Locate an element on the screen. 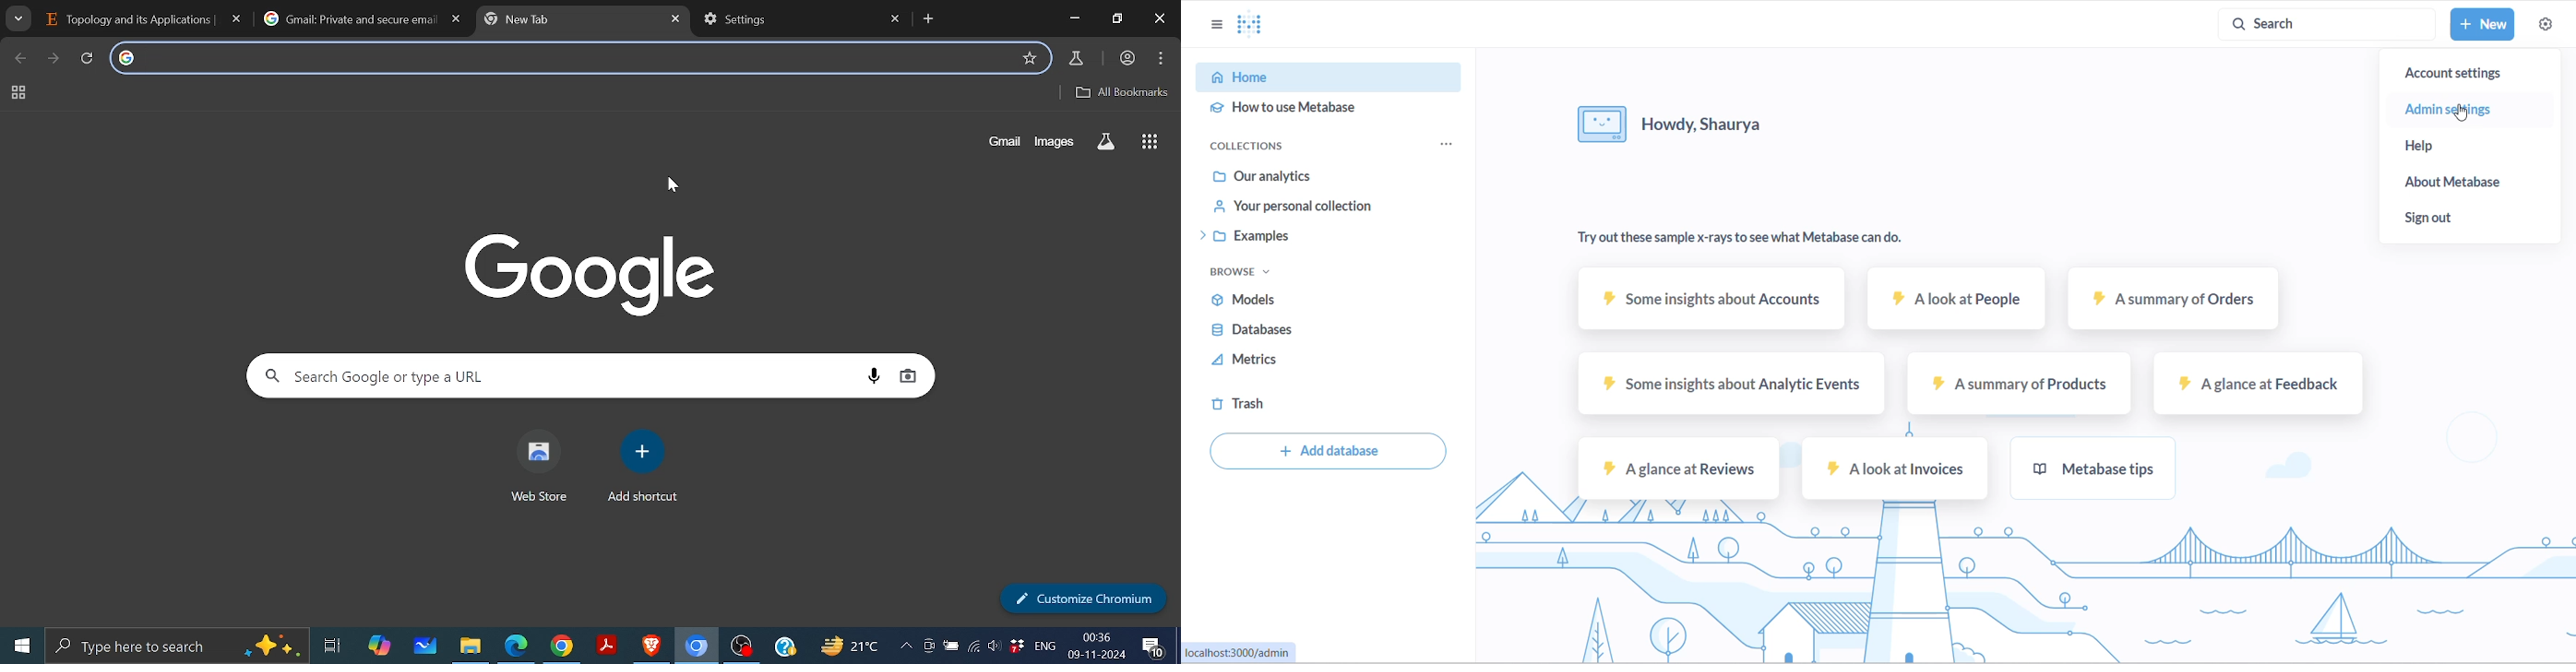 This screenshot has height=672, width=2576. A glance at Reviews sample is located at coordinates (1674, 469).